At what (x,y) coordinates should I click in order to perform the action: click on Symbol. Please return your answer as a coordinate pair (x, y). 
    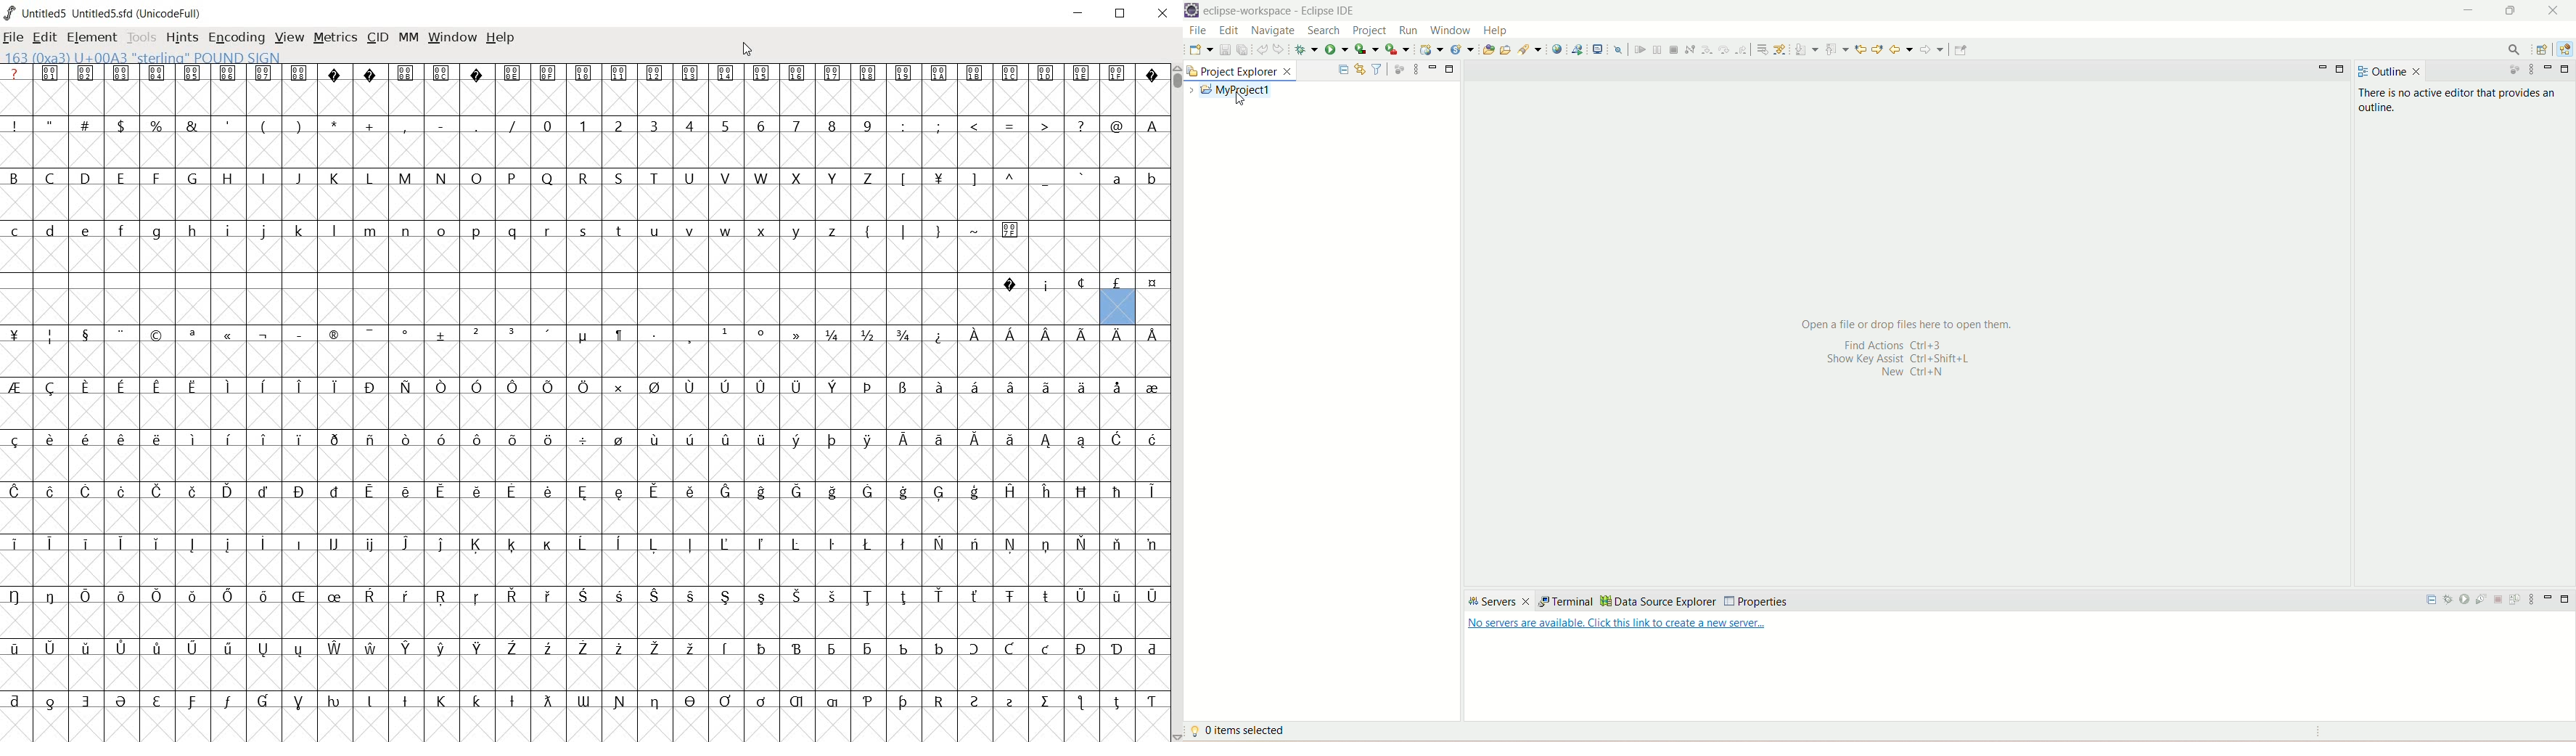
    Looking at the image, I should click on (17, 701).